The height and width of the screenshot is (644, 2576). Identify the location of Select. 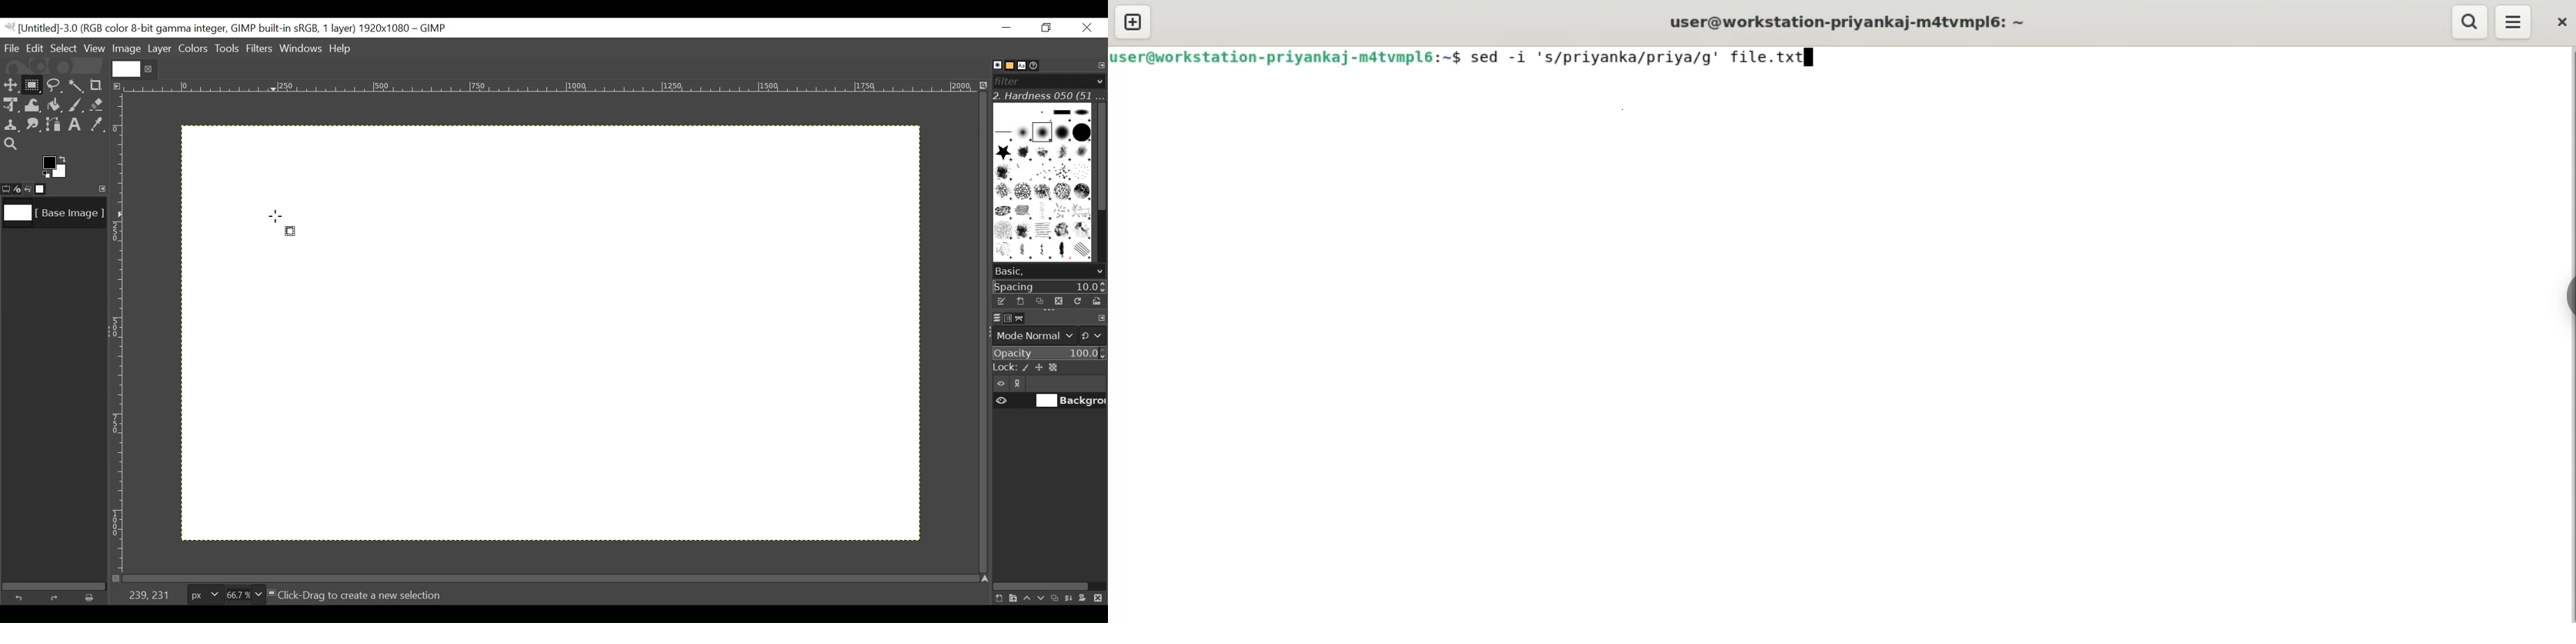
(64, 48).